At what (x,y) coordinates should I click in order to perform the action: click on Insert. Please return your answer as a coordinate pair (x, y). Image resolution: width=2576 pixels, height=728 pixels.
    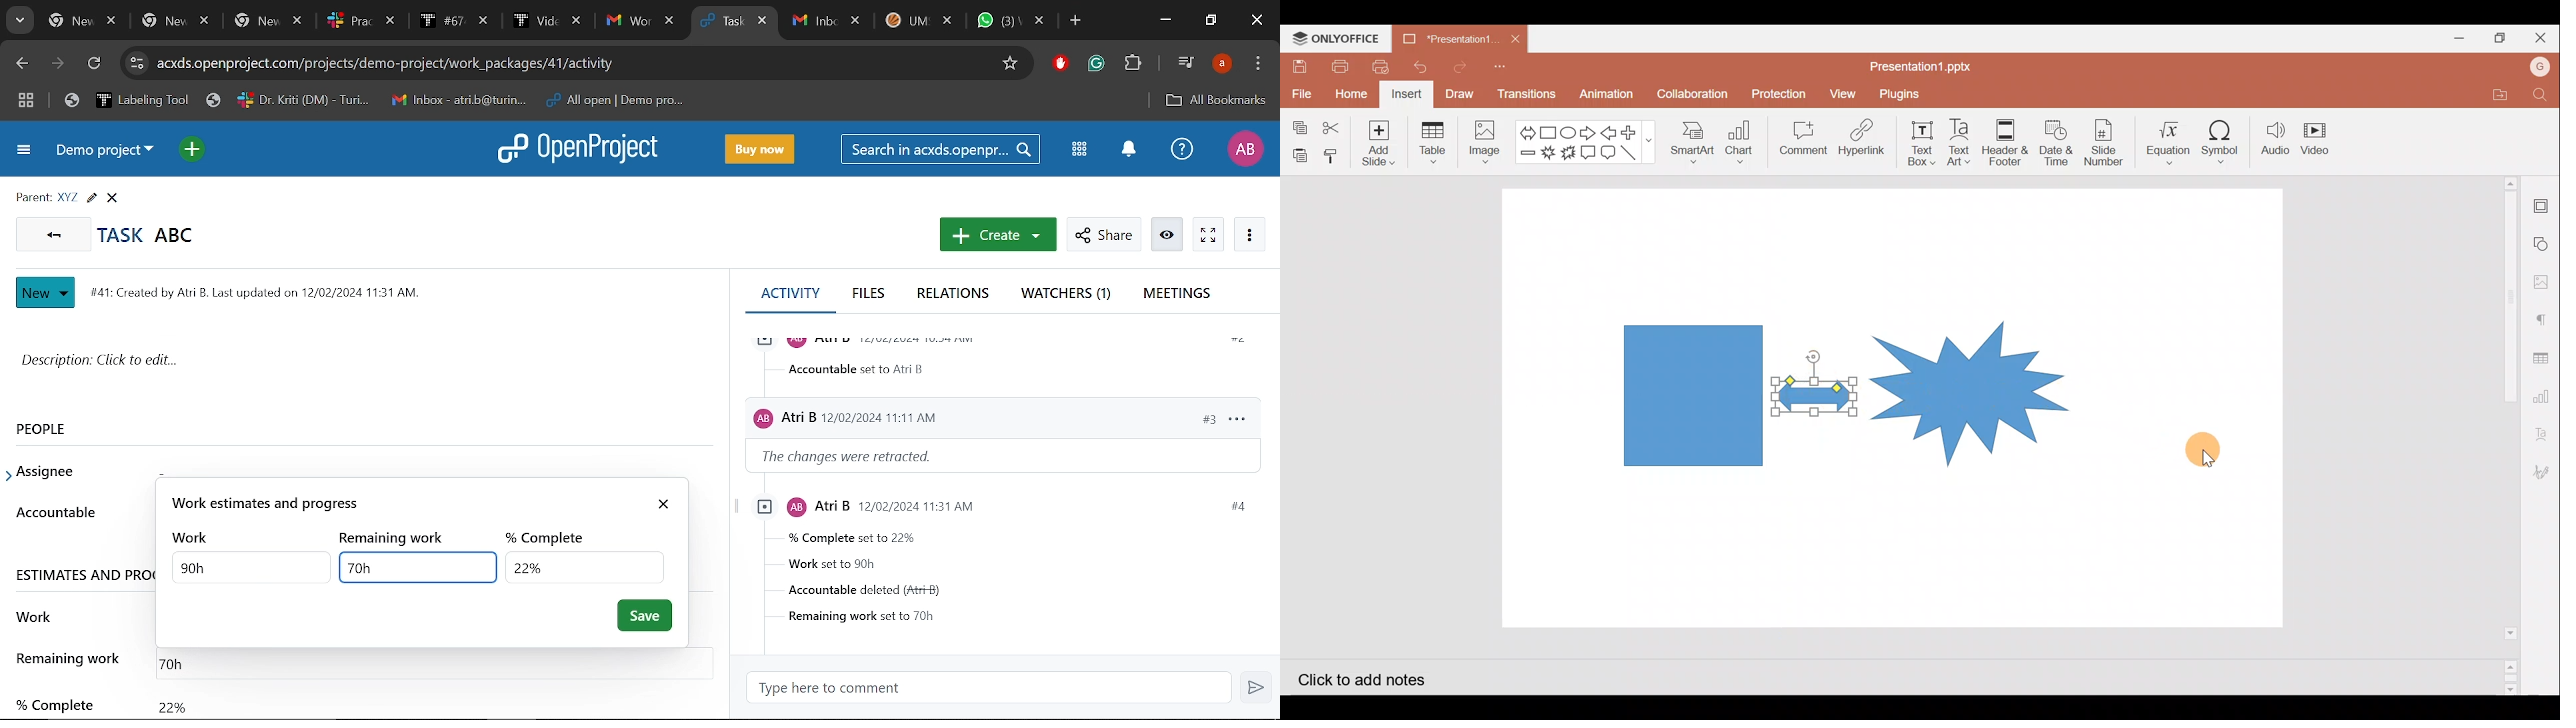
    Looking at the image, I should click on (1407, 95).